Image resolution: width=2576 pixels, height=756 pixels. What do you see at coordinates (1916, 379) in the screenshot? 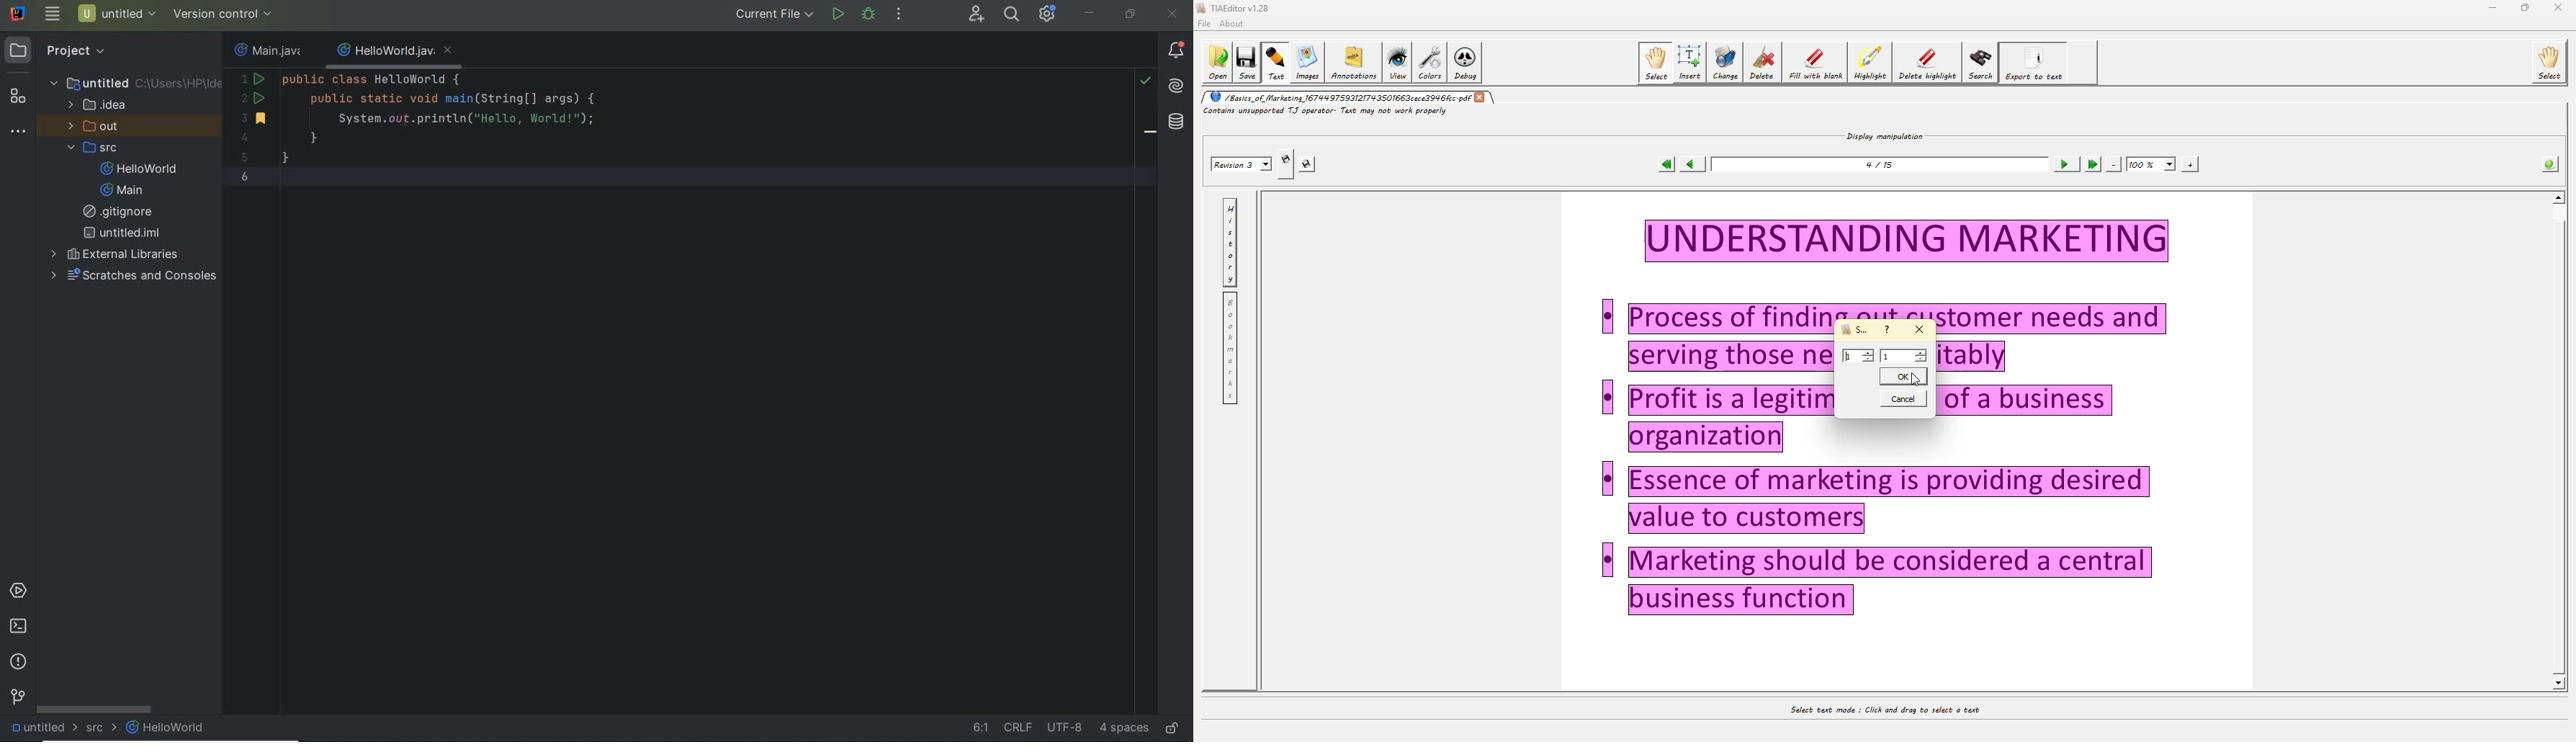
I see `cursor` at bounding box center [1916, 379].